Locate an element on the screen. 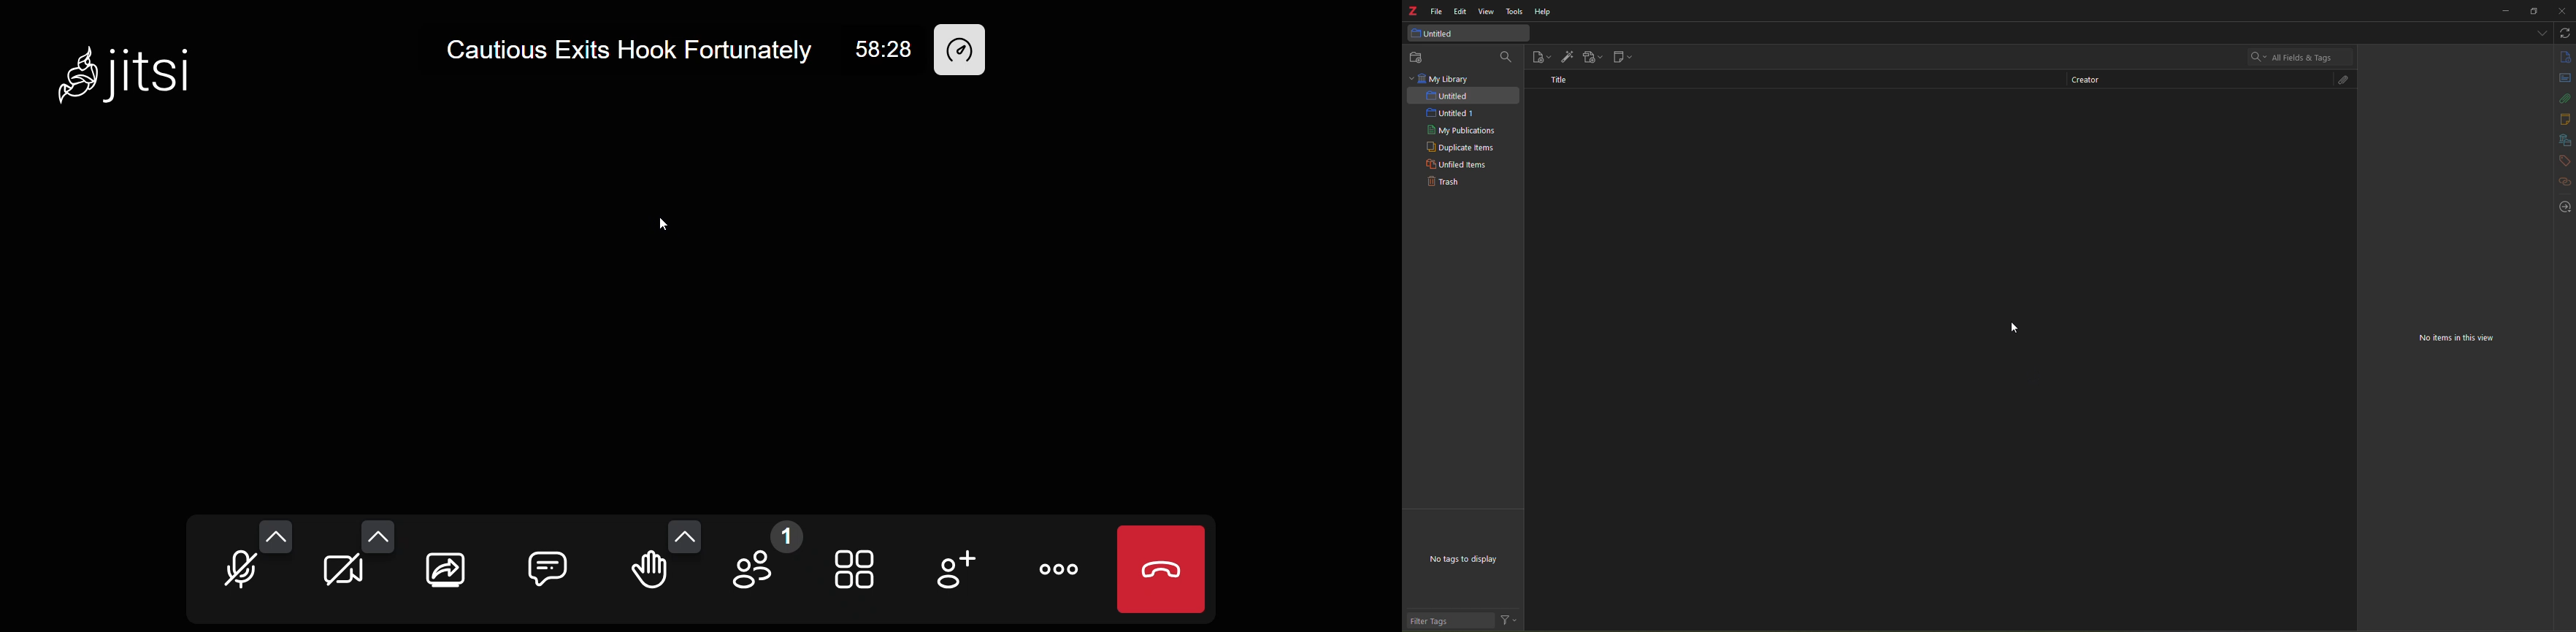  leave meeting is located at coordinates (1160, 568).